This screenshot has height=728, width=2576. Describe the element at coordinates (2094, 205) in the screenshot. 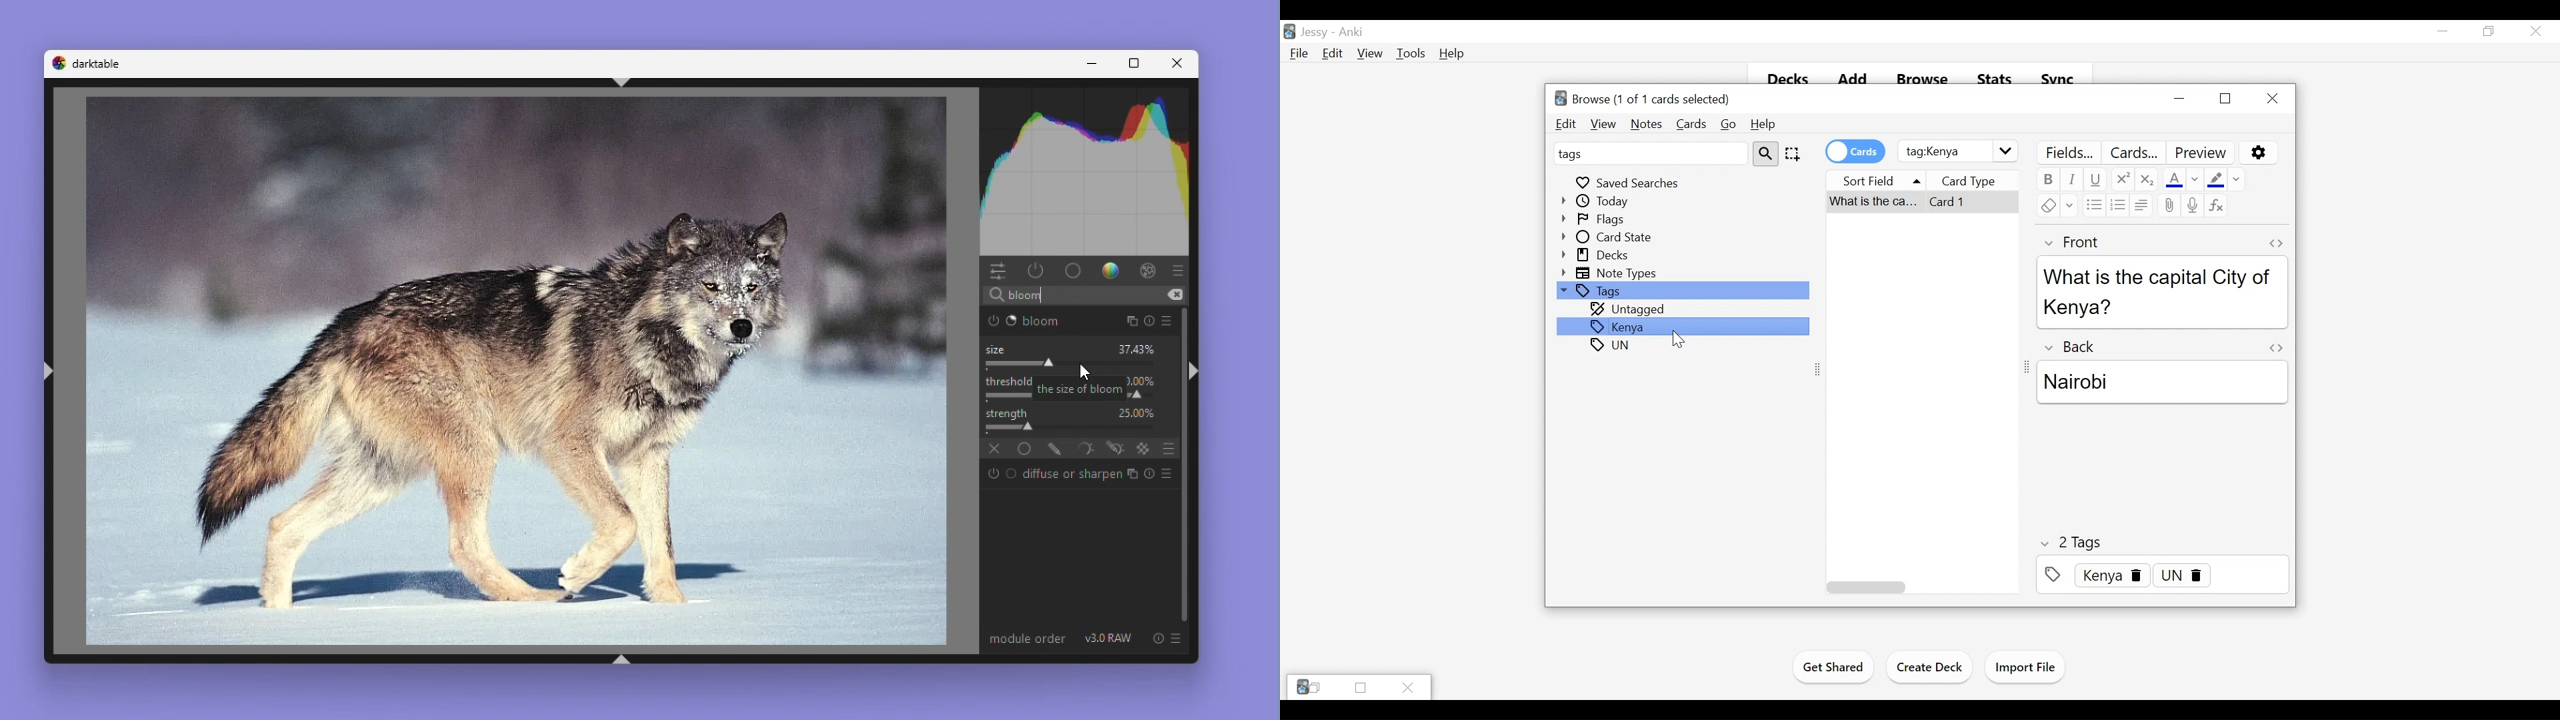

I see `Unordered list` at that location.